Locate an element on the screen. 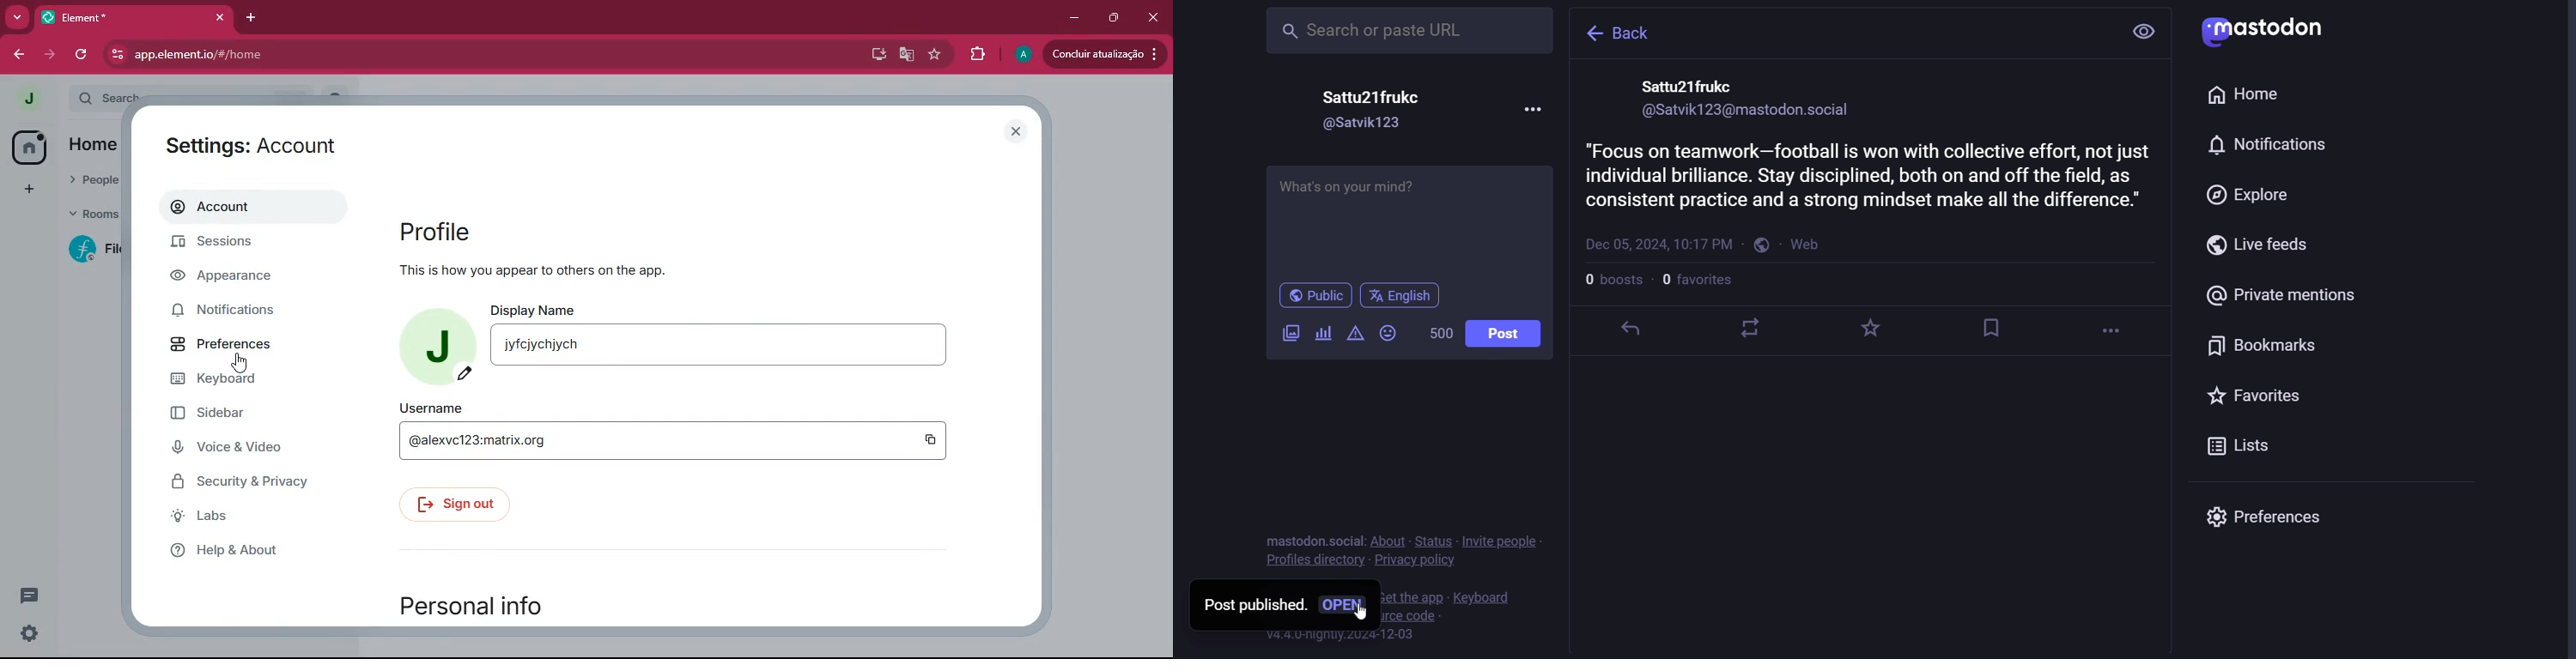 Image resolution: width=2576 pixels, height=672 pixels. word limit is located at coordinates (1436, 335).